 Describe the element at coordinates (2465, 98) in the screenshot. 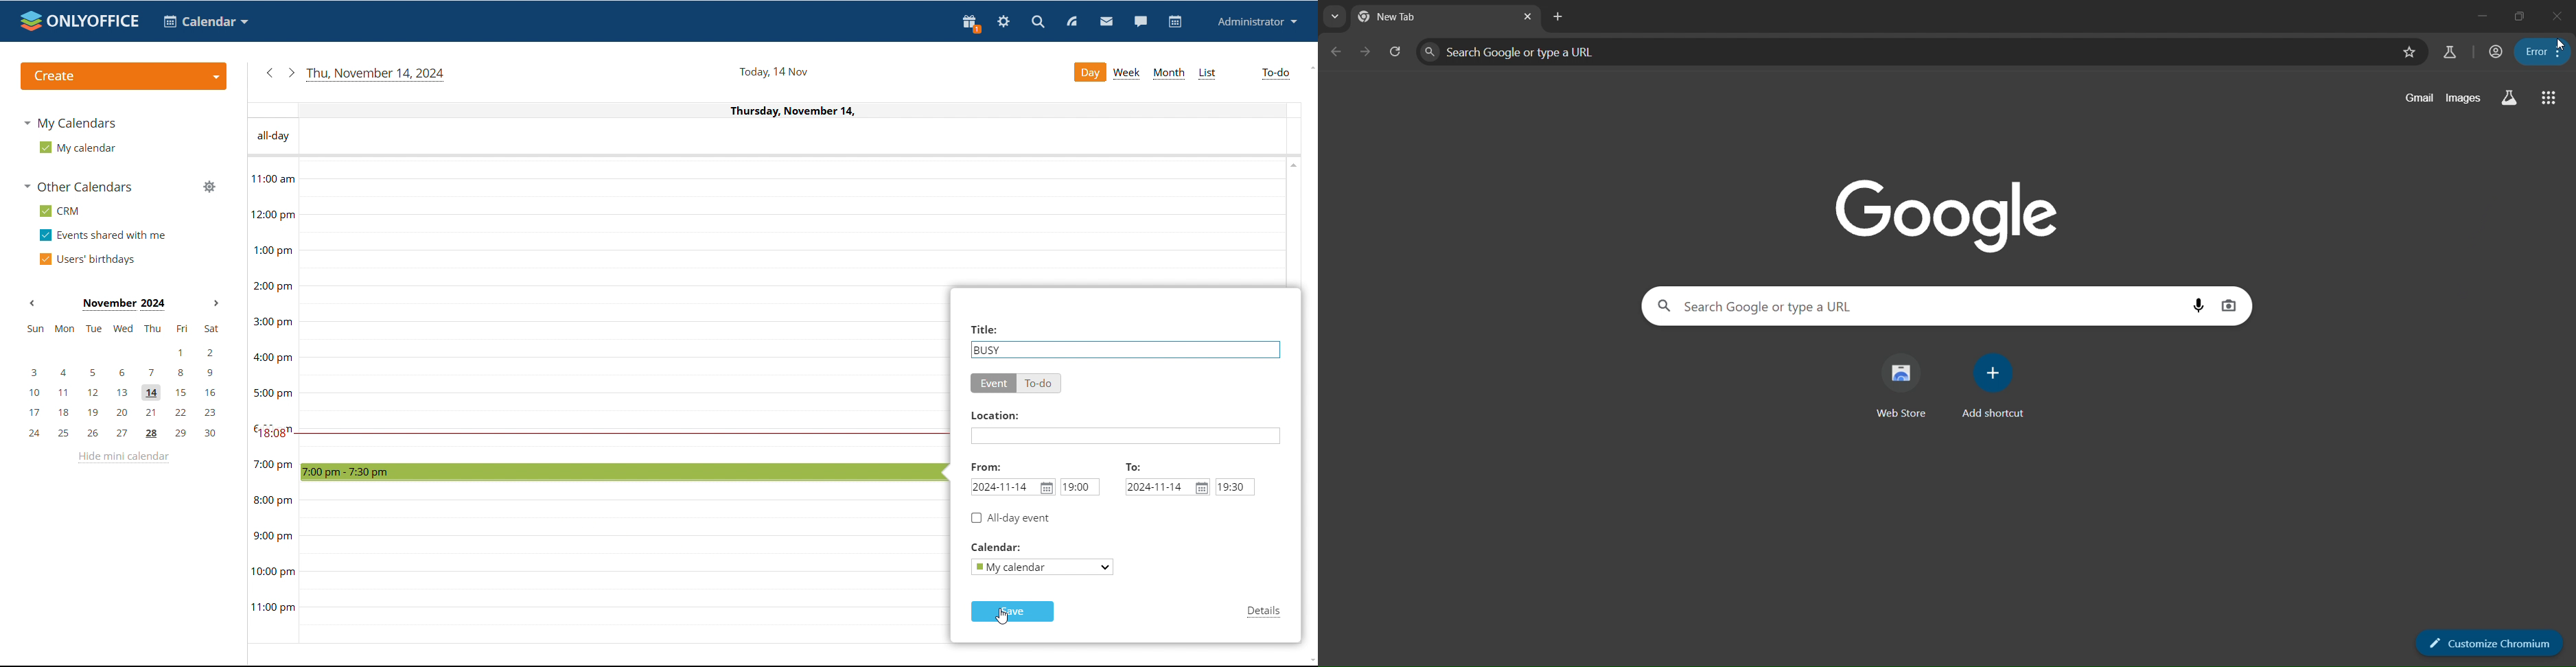

I see `images` at that location.